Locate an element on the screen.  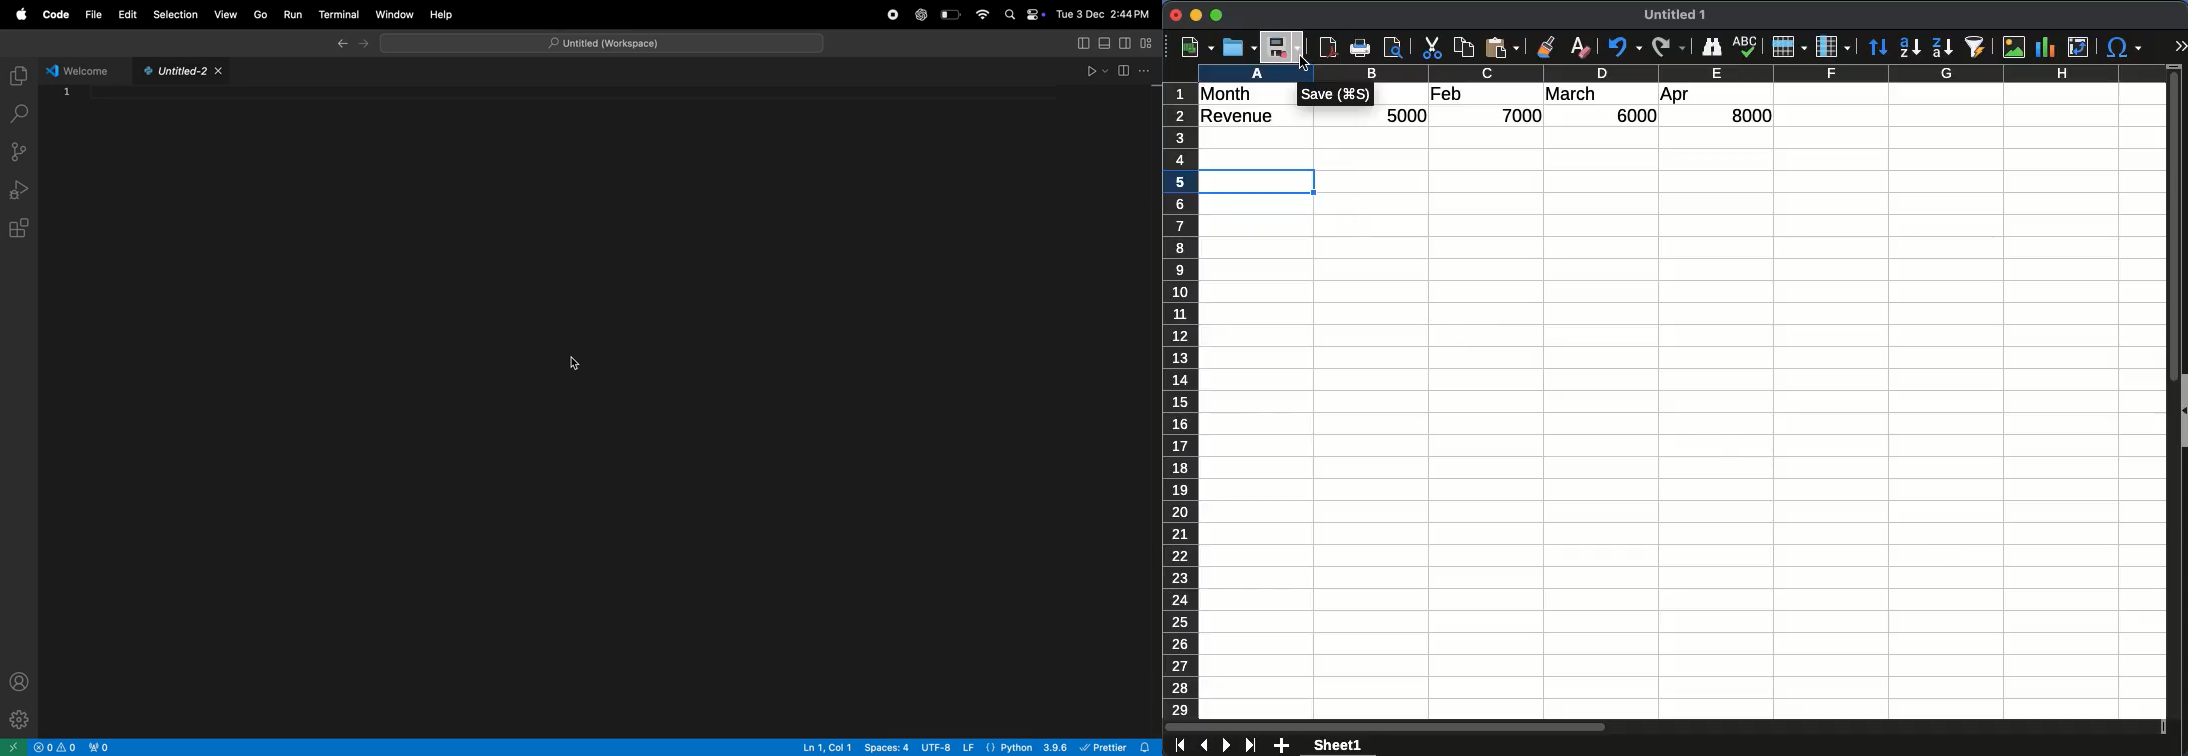
special characters is located at coordinates (2124, 48).